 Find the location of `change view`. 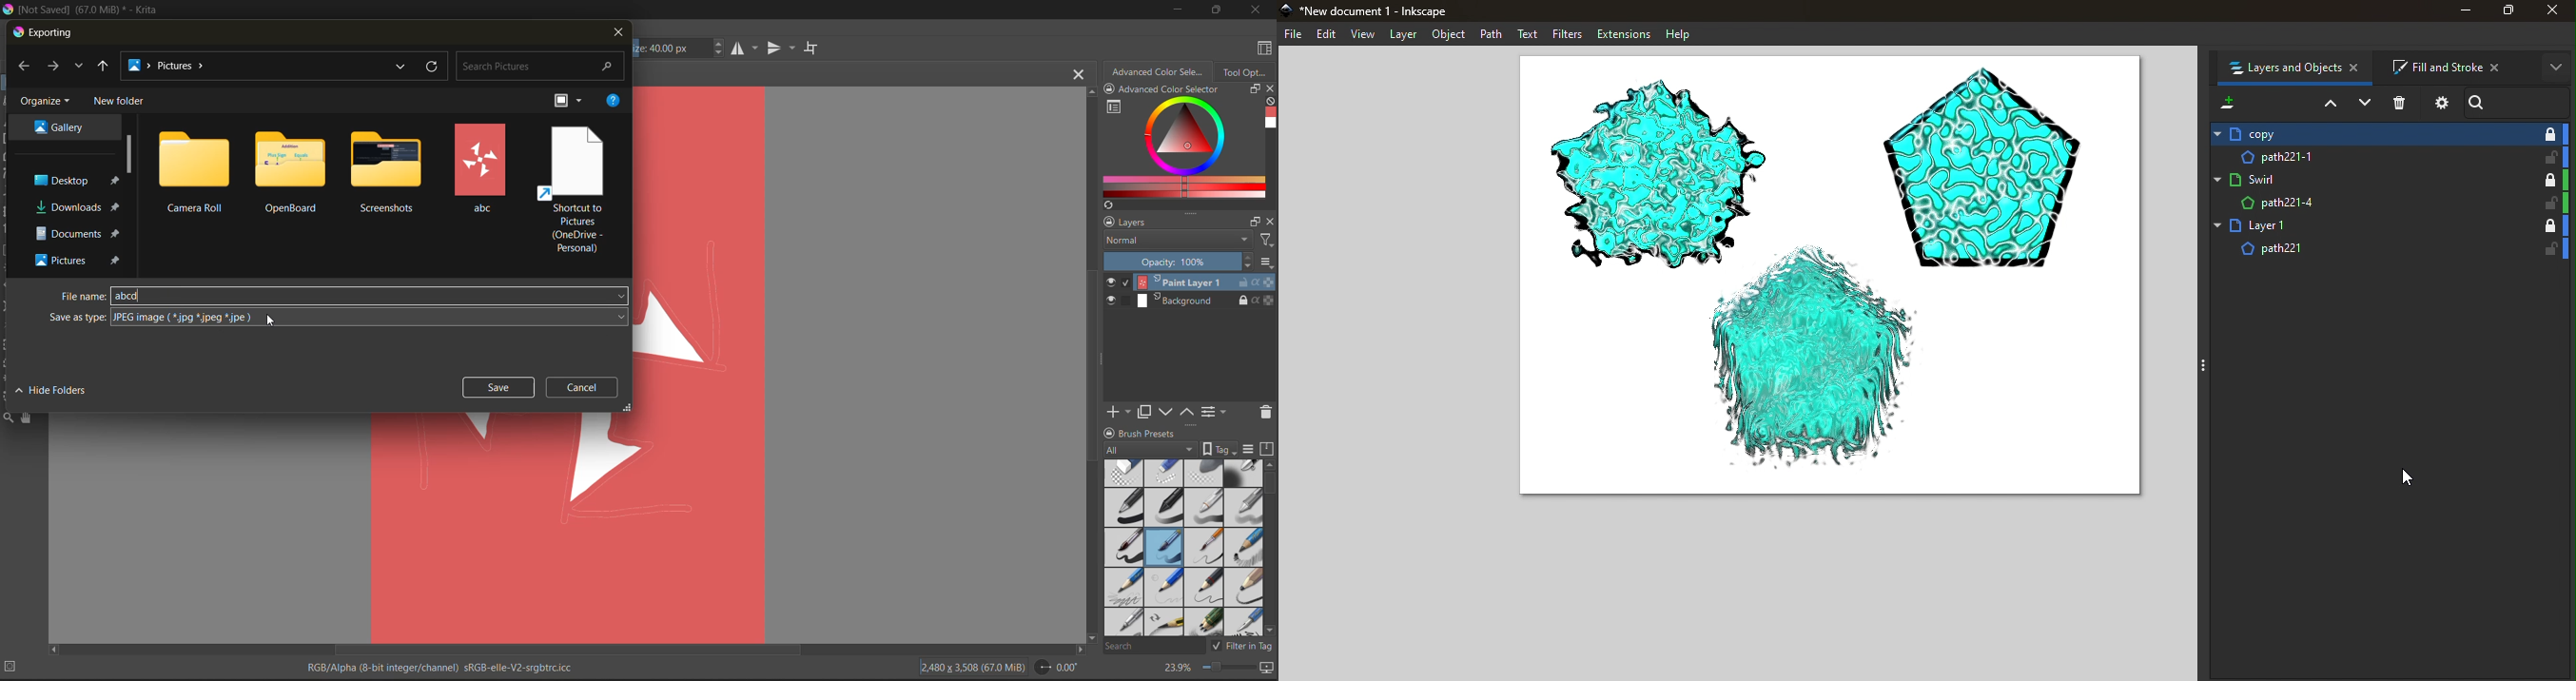

change view is located at coordinates (568, 101).